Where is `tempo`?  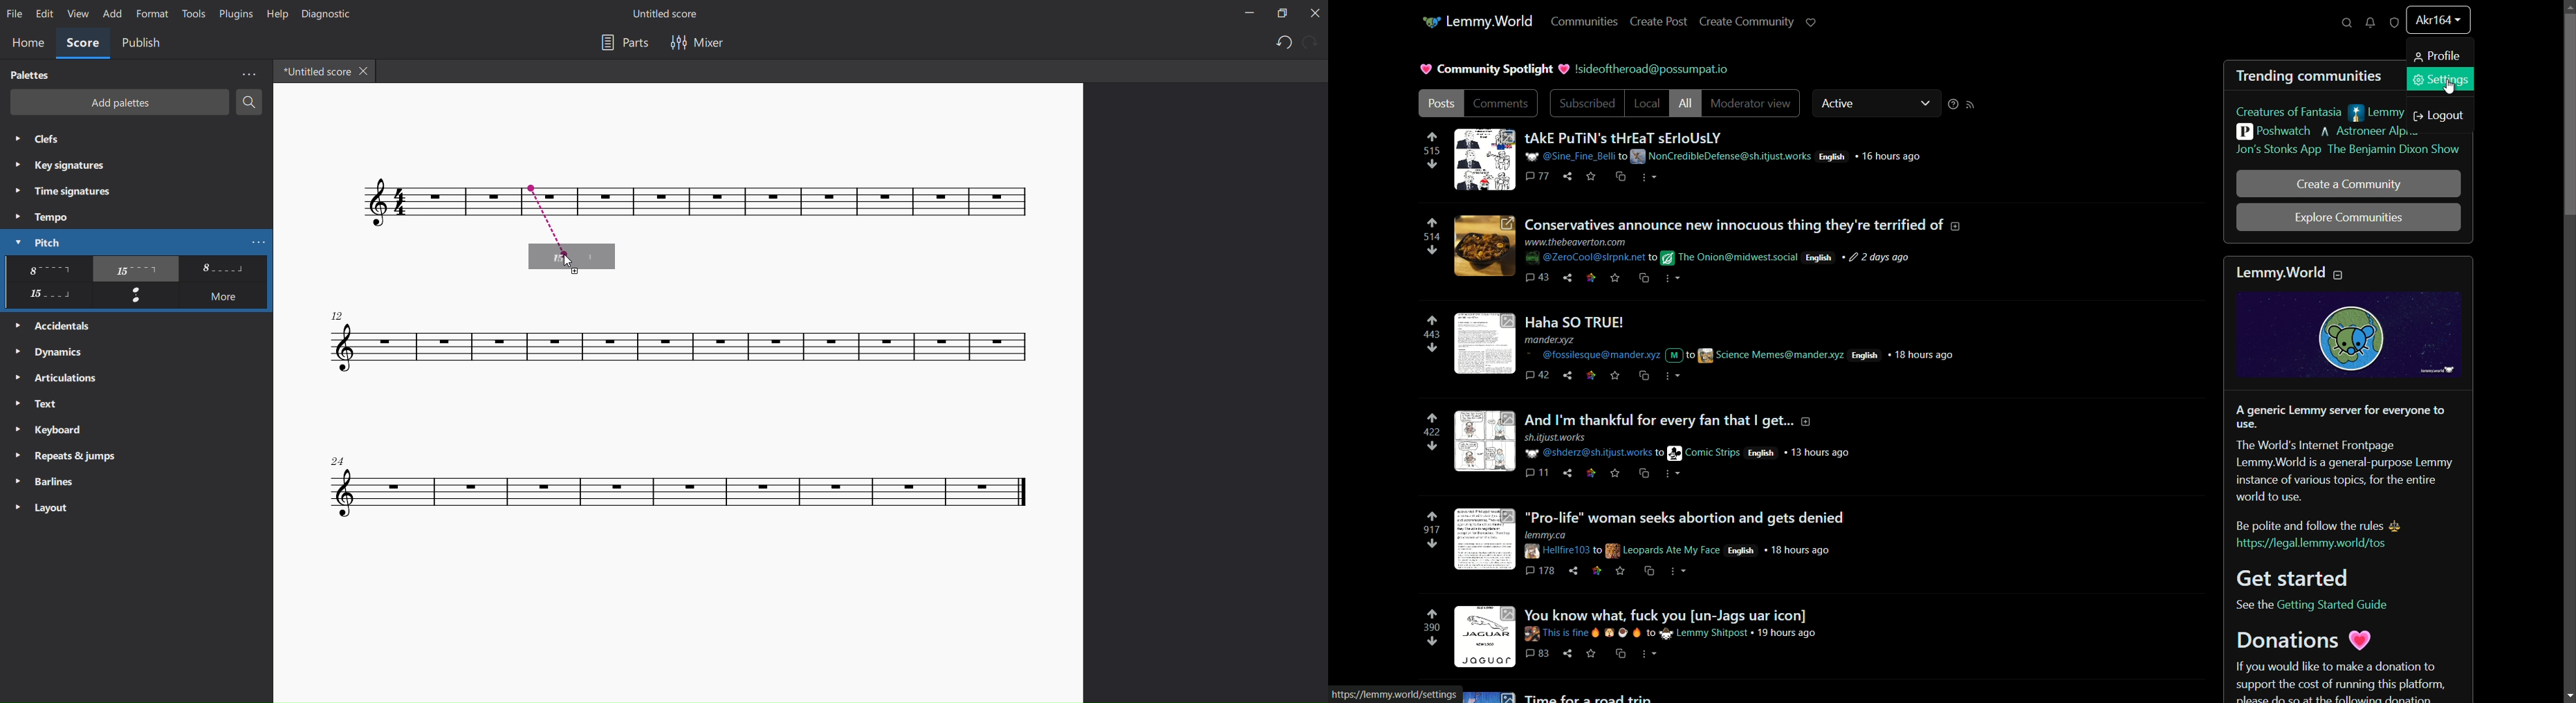
tempo is located at coordinates (44, 217).